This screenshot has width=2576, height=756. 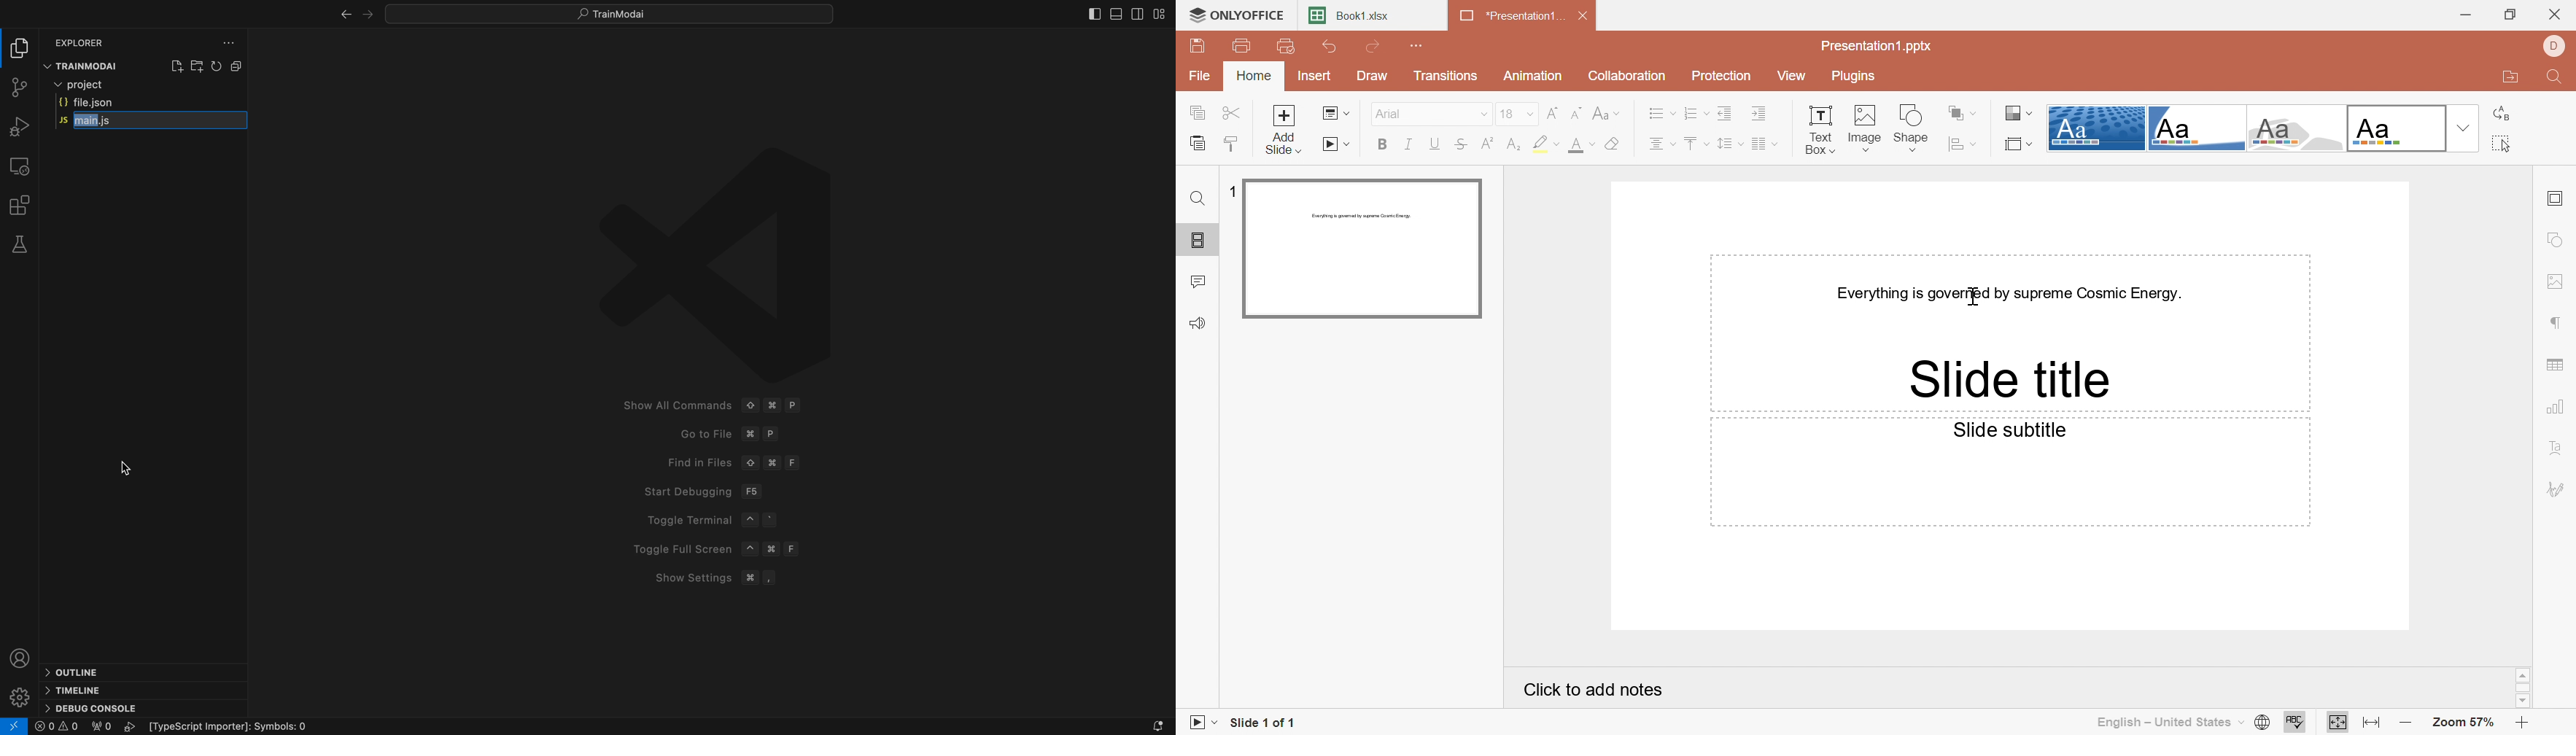 I want to click on Quick Print, so click(x=1287, y=46).